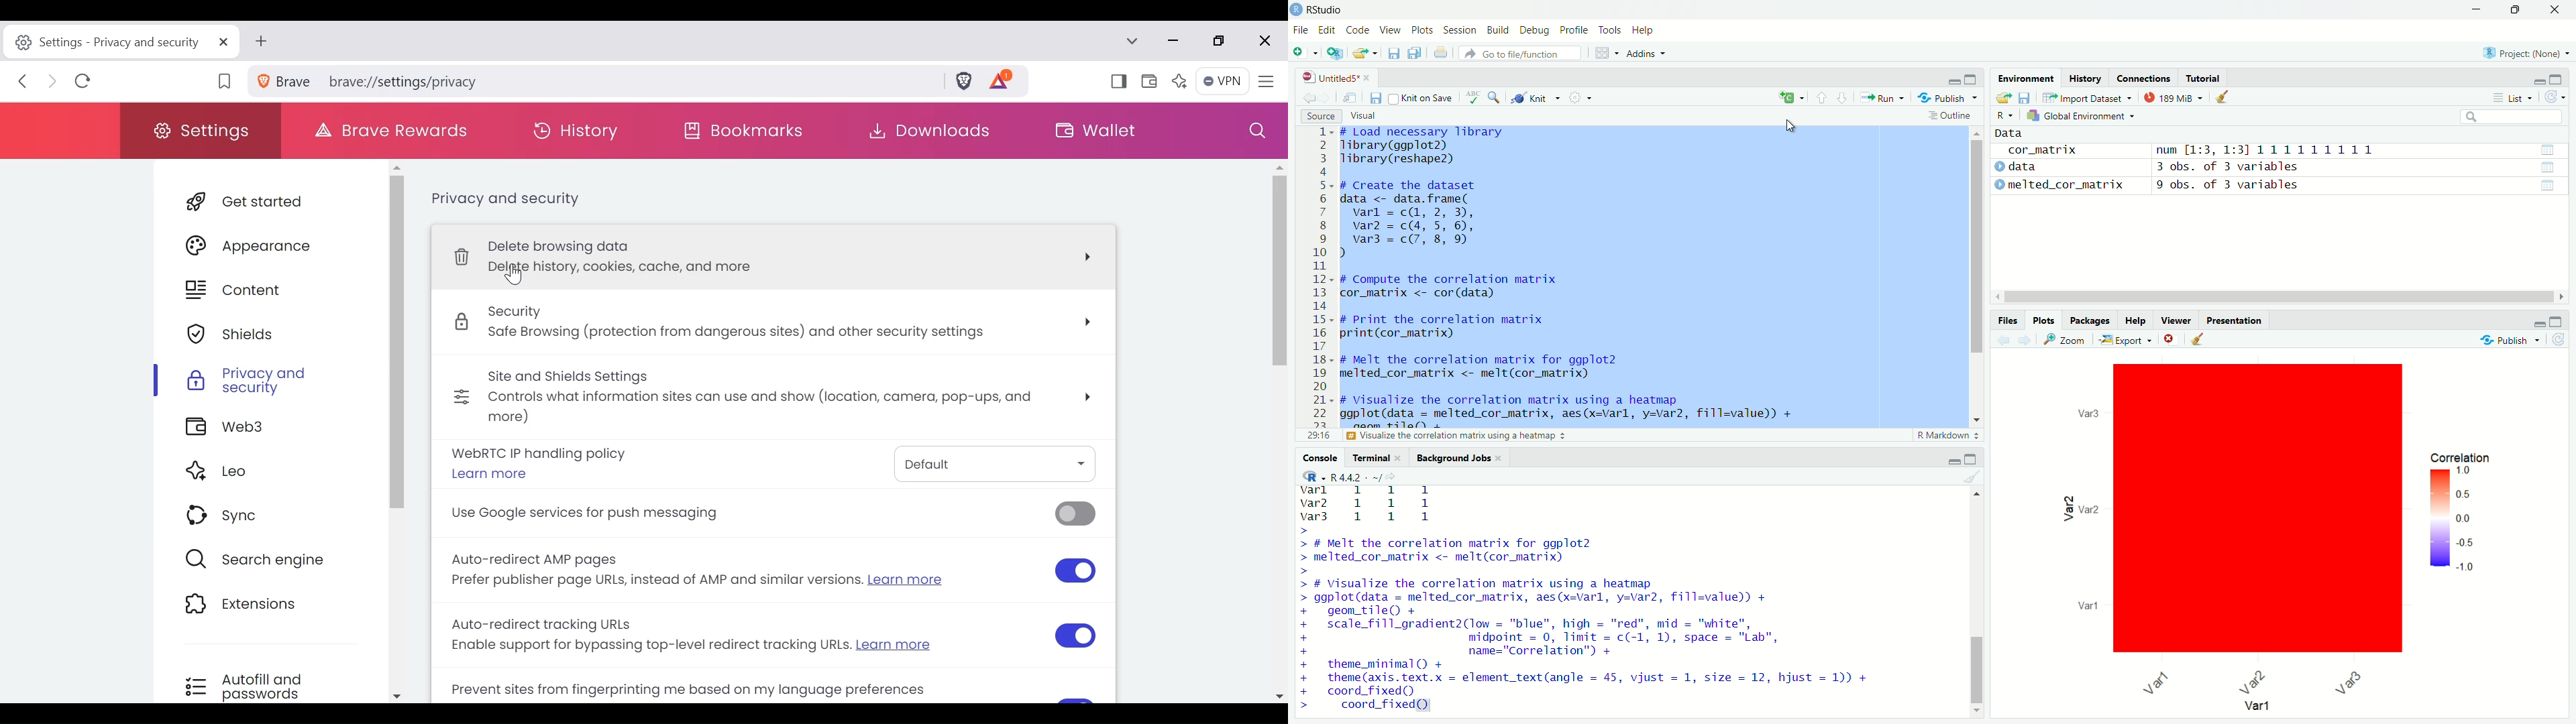 The height and width of the screenshot is (728, 2576). I want to click on 9obs of 3 variables, so click(2360, 186).